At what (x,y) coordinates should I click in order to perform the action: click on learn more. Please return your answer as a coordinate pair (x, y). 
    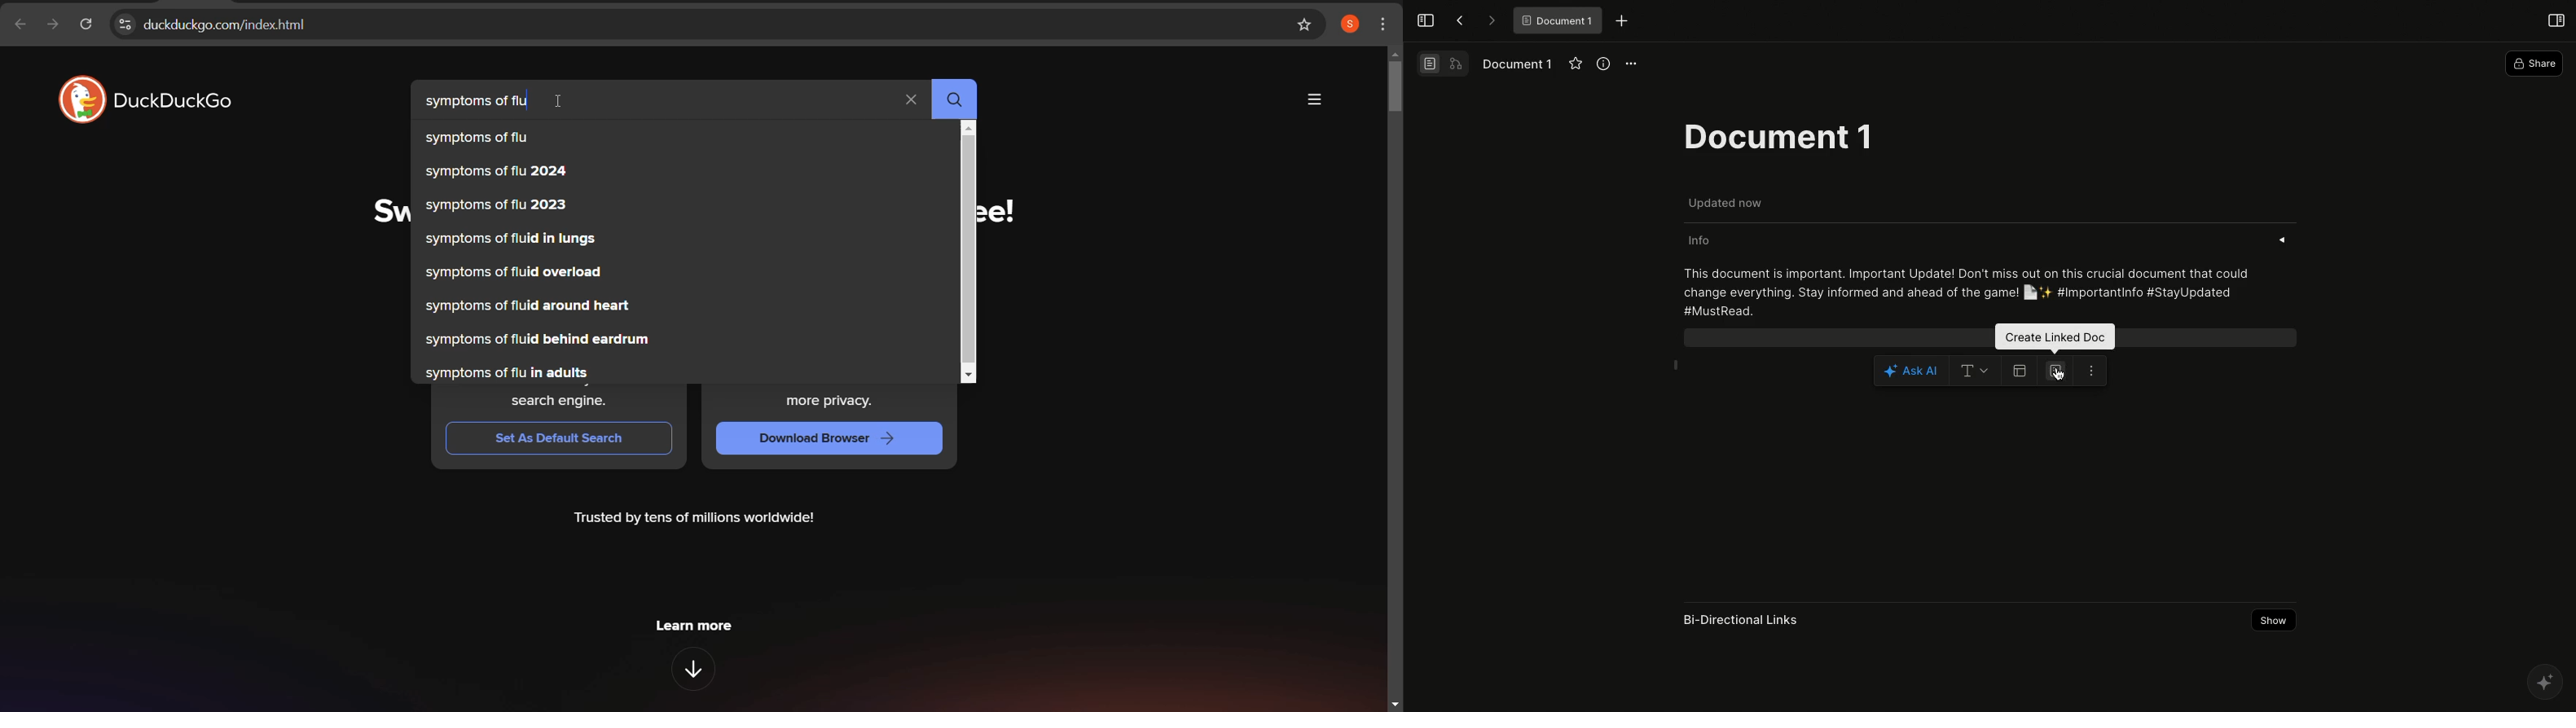
    Looking at the image, I should click on (703, 628).